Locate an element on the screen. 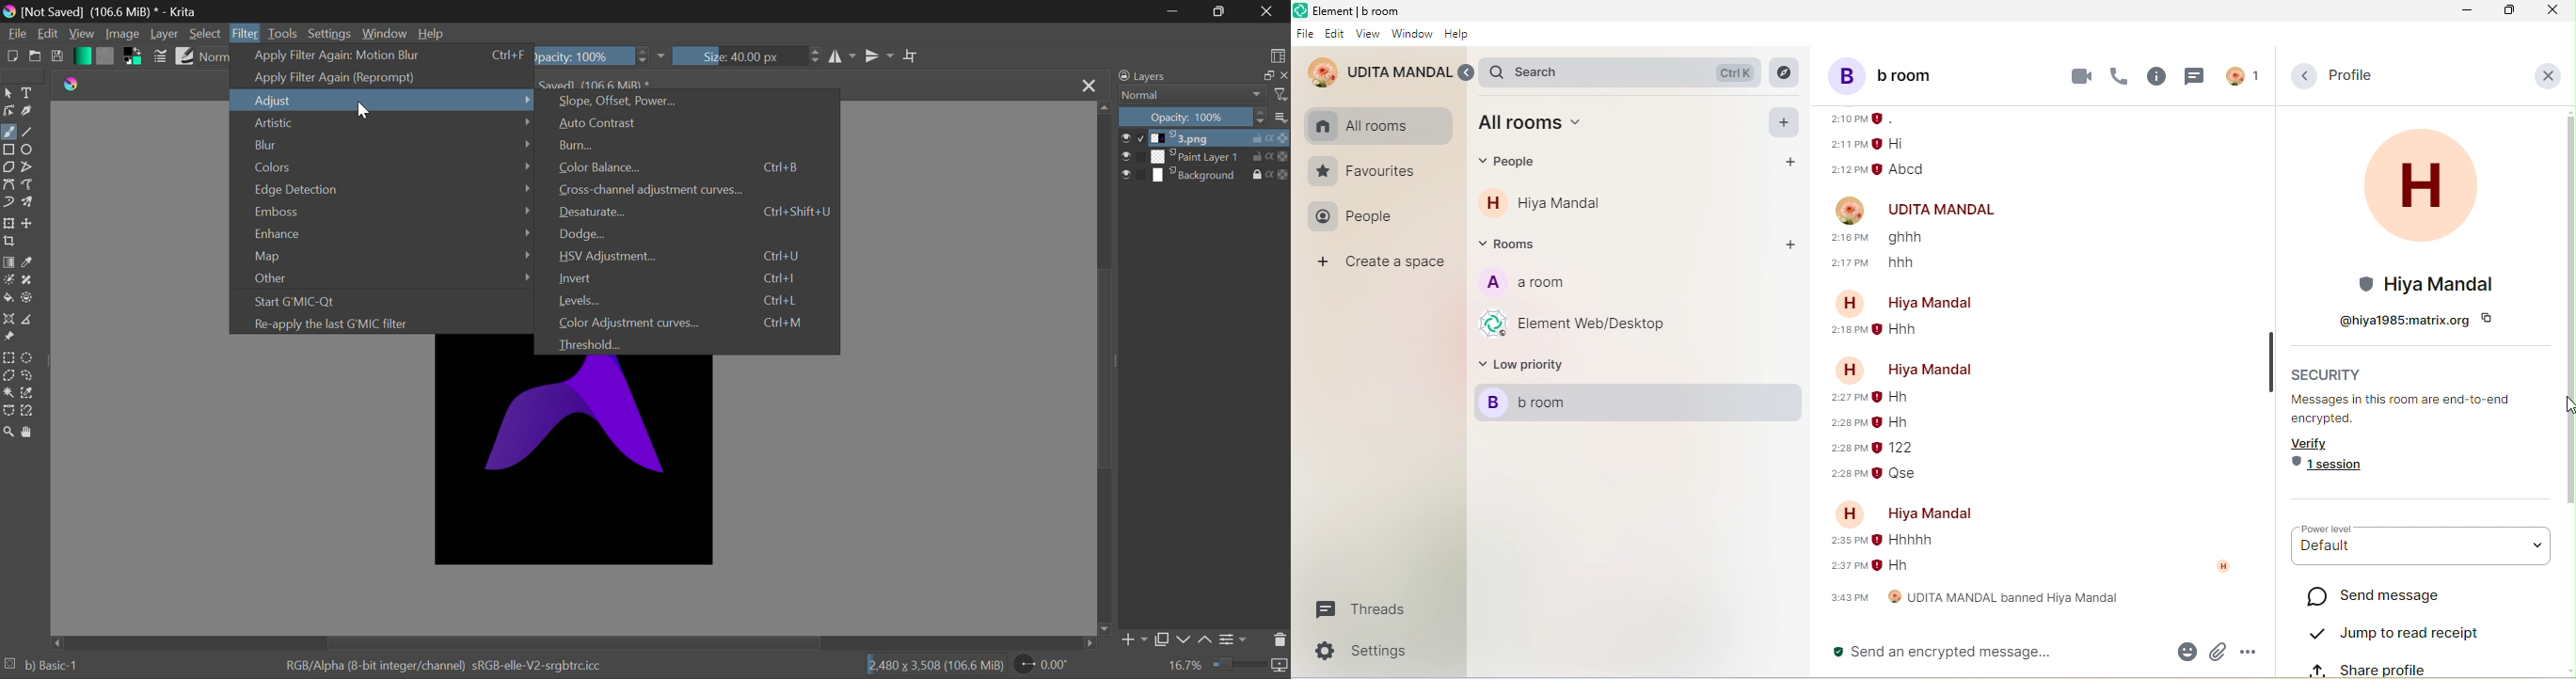 The height and width of the screenshot is (700, 2576). b room is located at coordinates (1642, 404).